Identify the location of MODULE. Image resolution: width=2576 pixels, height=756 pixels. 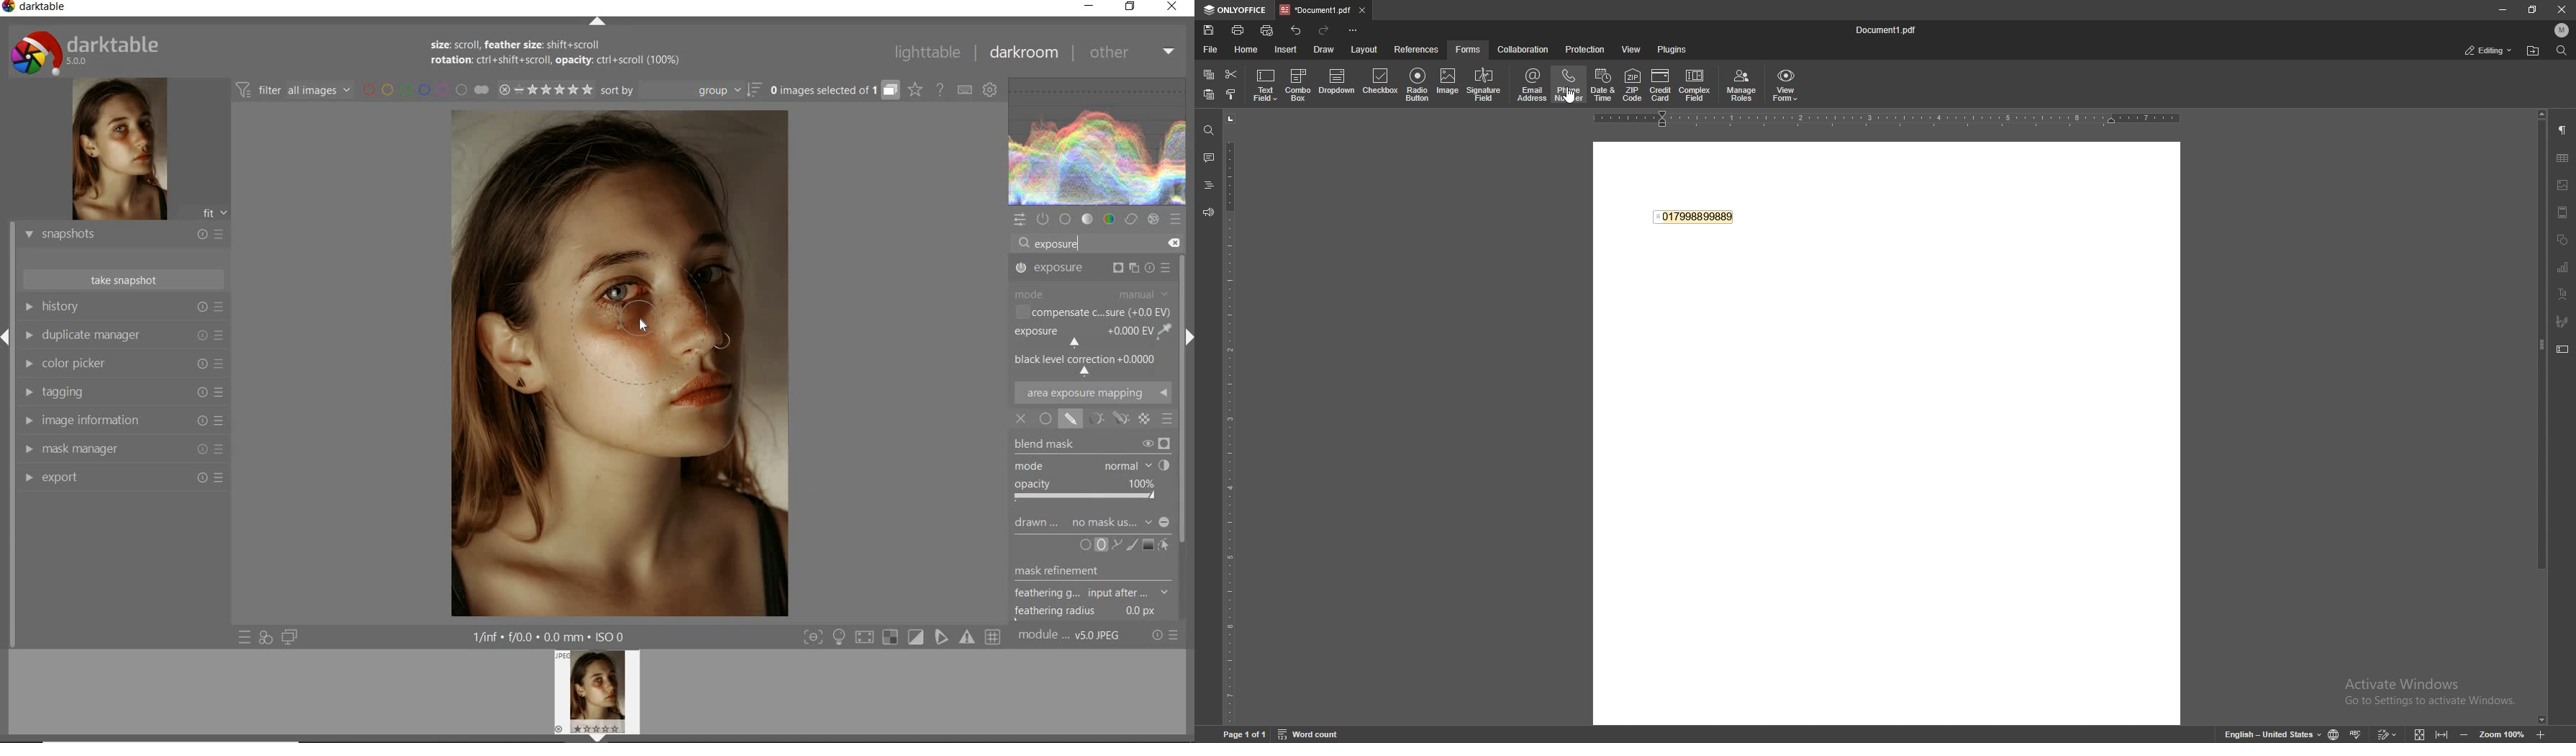
(1092, 293).